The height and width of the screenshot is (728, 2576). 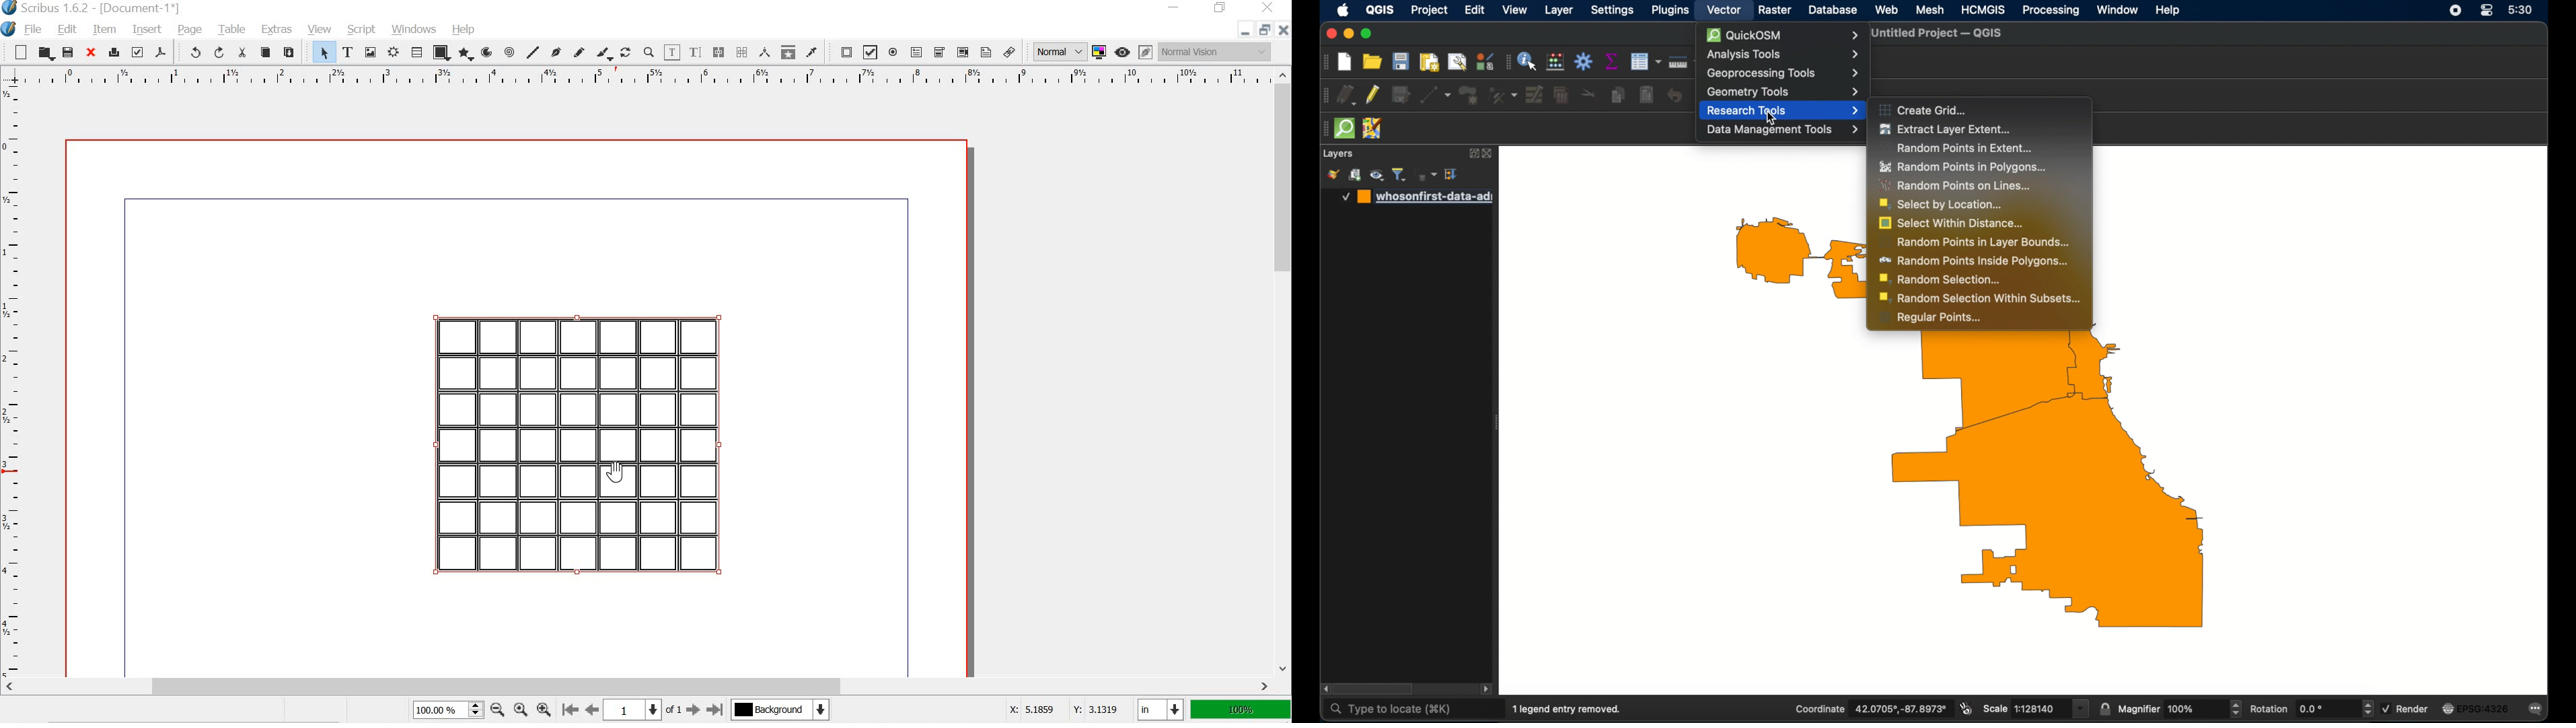 What do you see at coordinates (1393, 710) in the screenshot?
I see `type to locate` at bounding box center [1393, 710].